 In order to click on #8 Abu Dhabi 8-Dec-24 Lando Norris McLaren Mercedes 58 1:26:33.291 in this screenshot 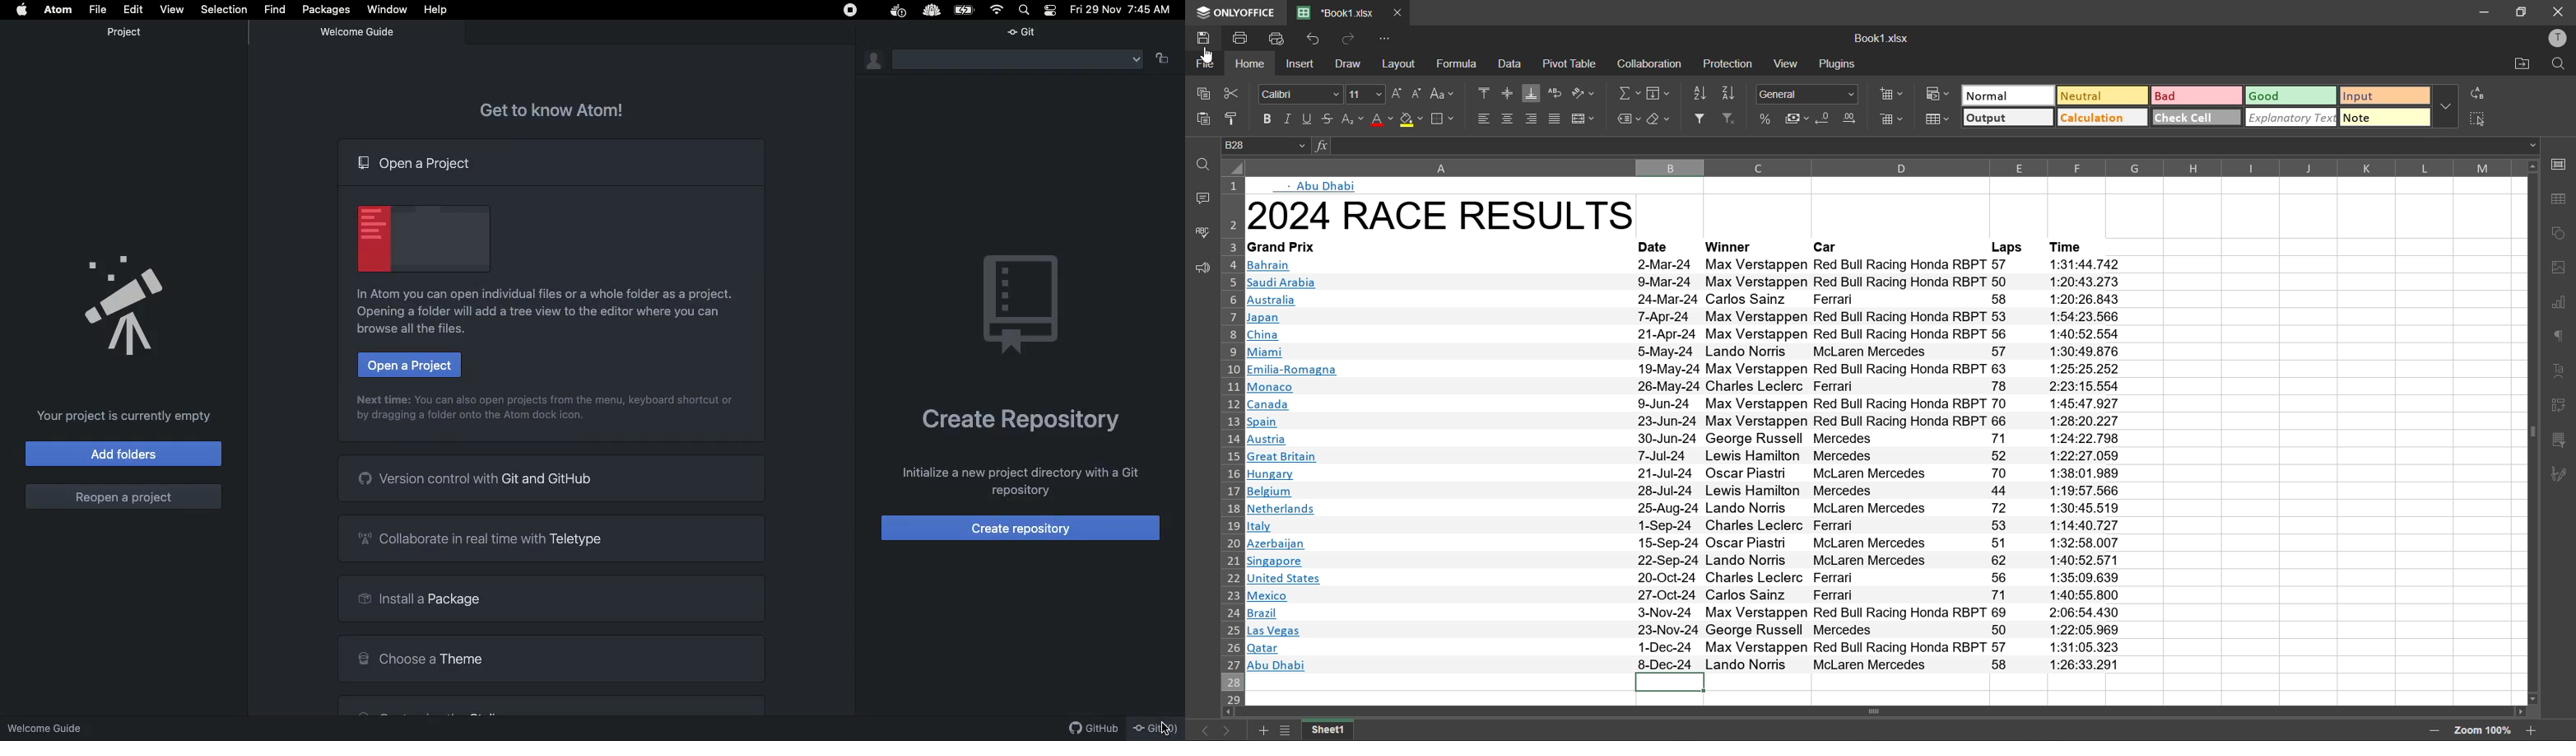, I will do `click(1685, 665)`.